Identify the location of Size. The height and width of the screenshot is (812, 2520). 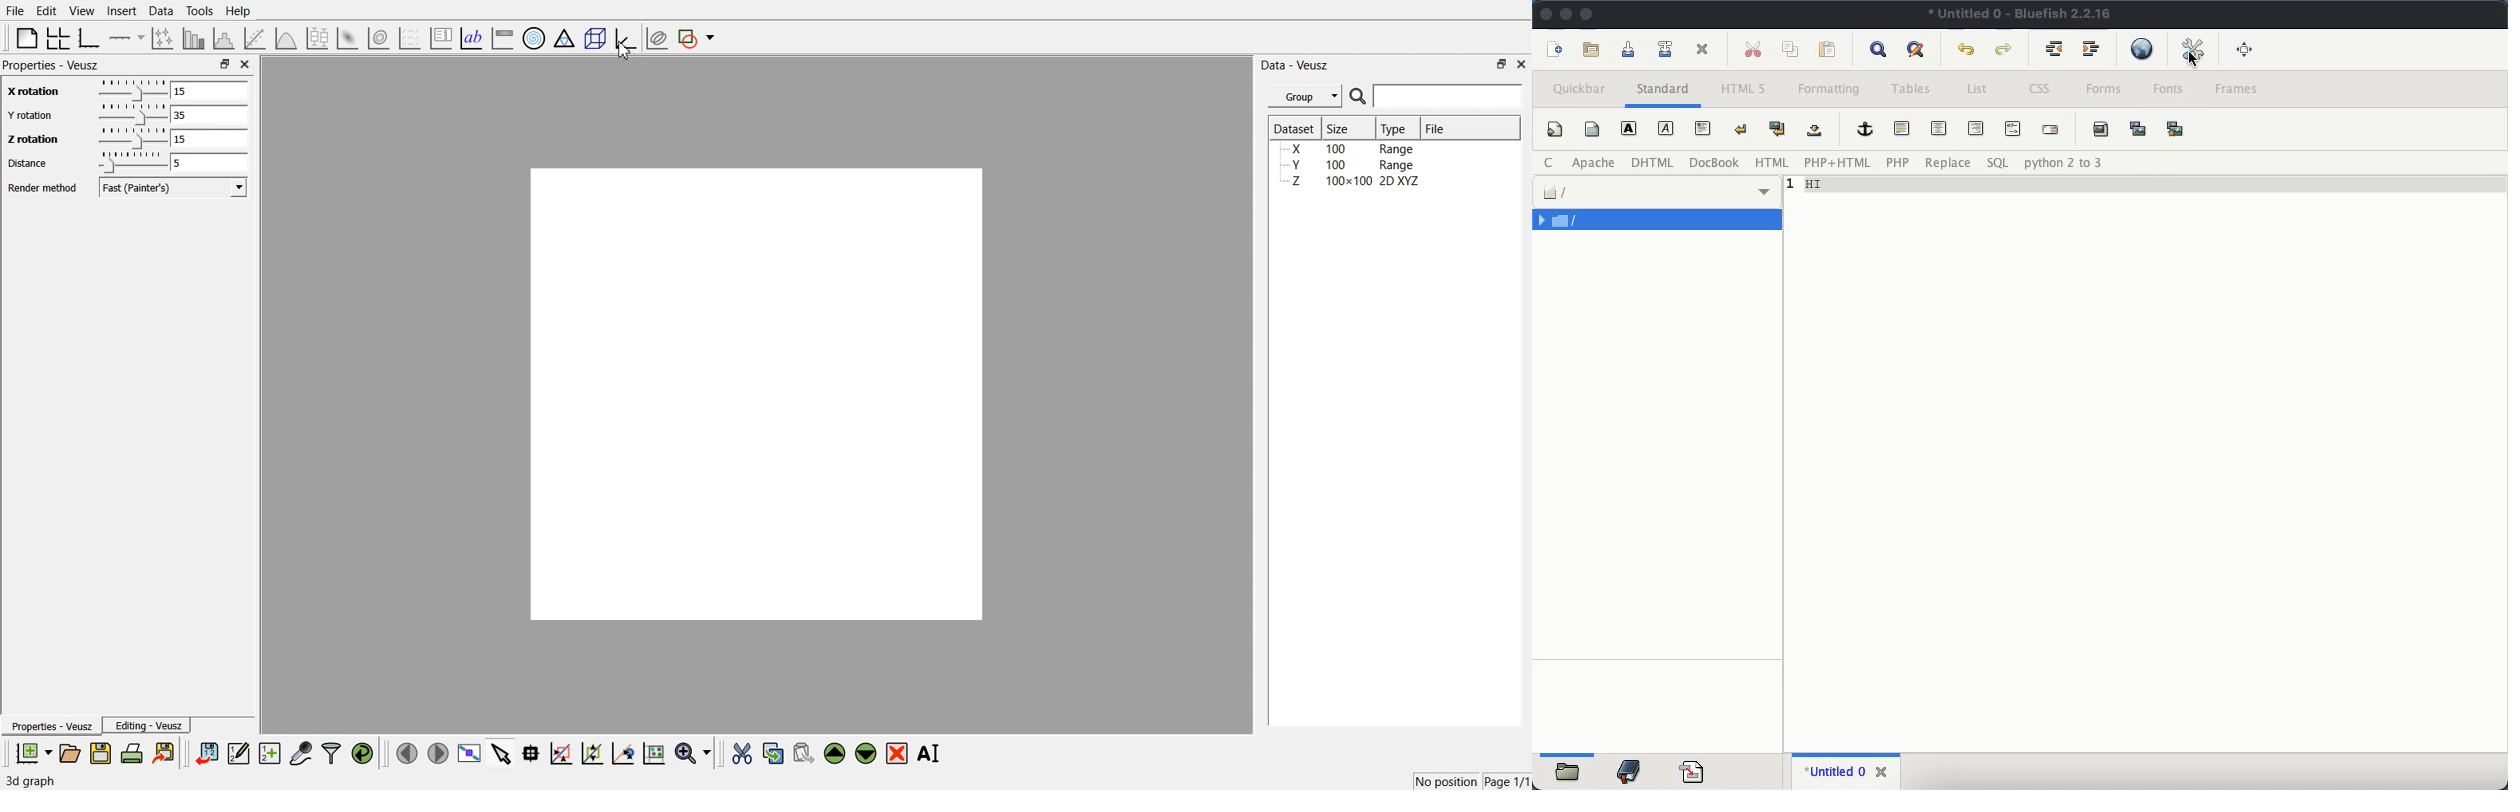
(1341, 128).